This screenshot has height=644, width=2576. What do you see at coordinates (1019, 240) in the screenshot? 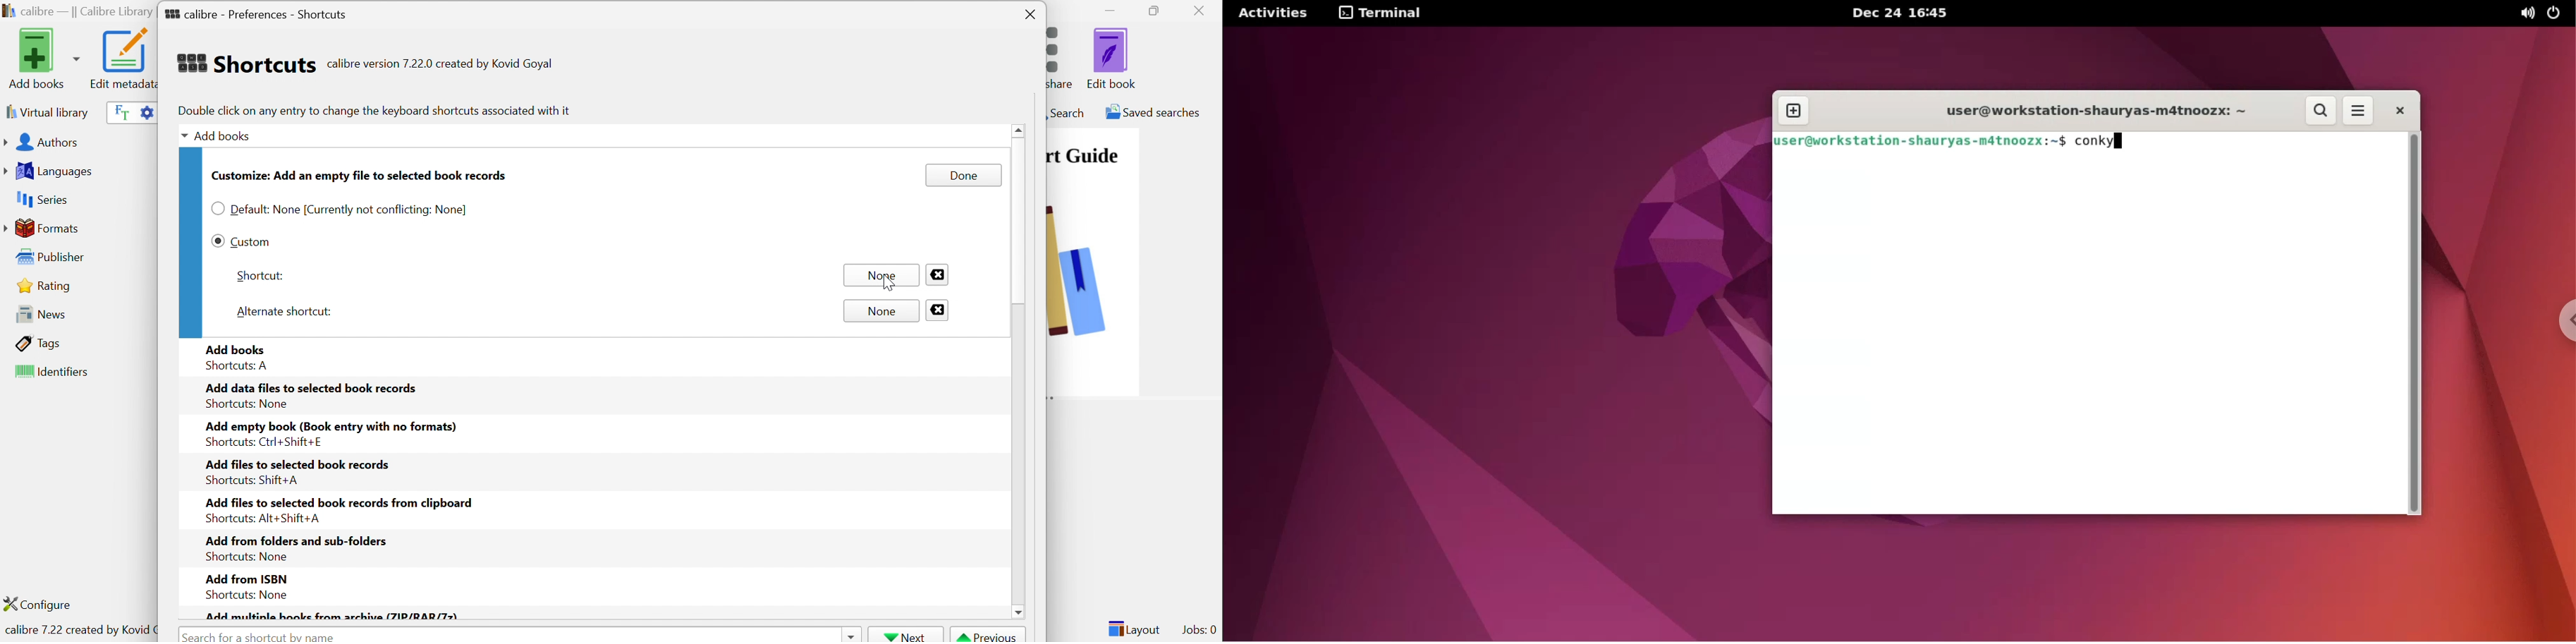
I see `Scroll Bar` at bounding box center [1019, 240].